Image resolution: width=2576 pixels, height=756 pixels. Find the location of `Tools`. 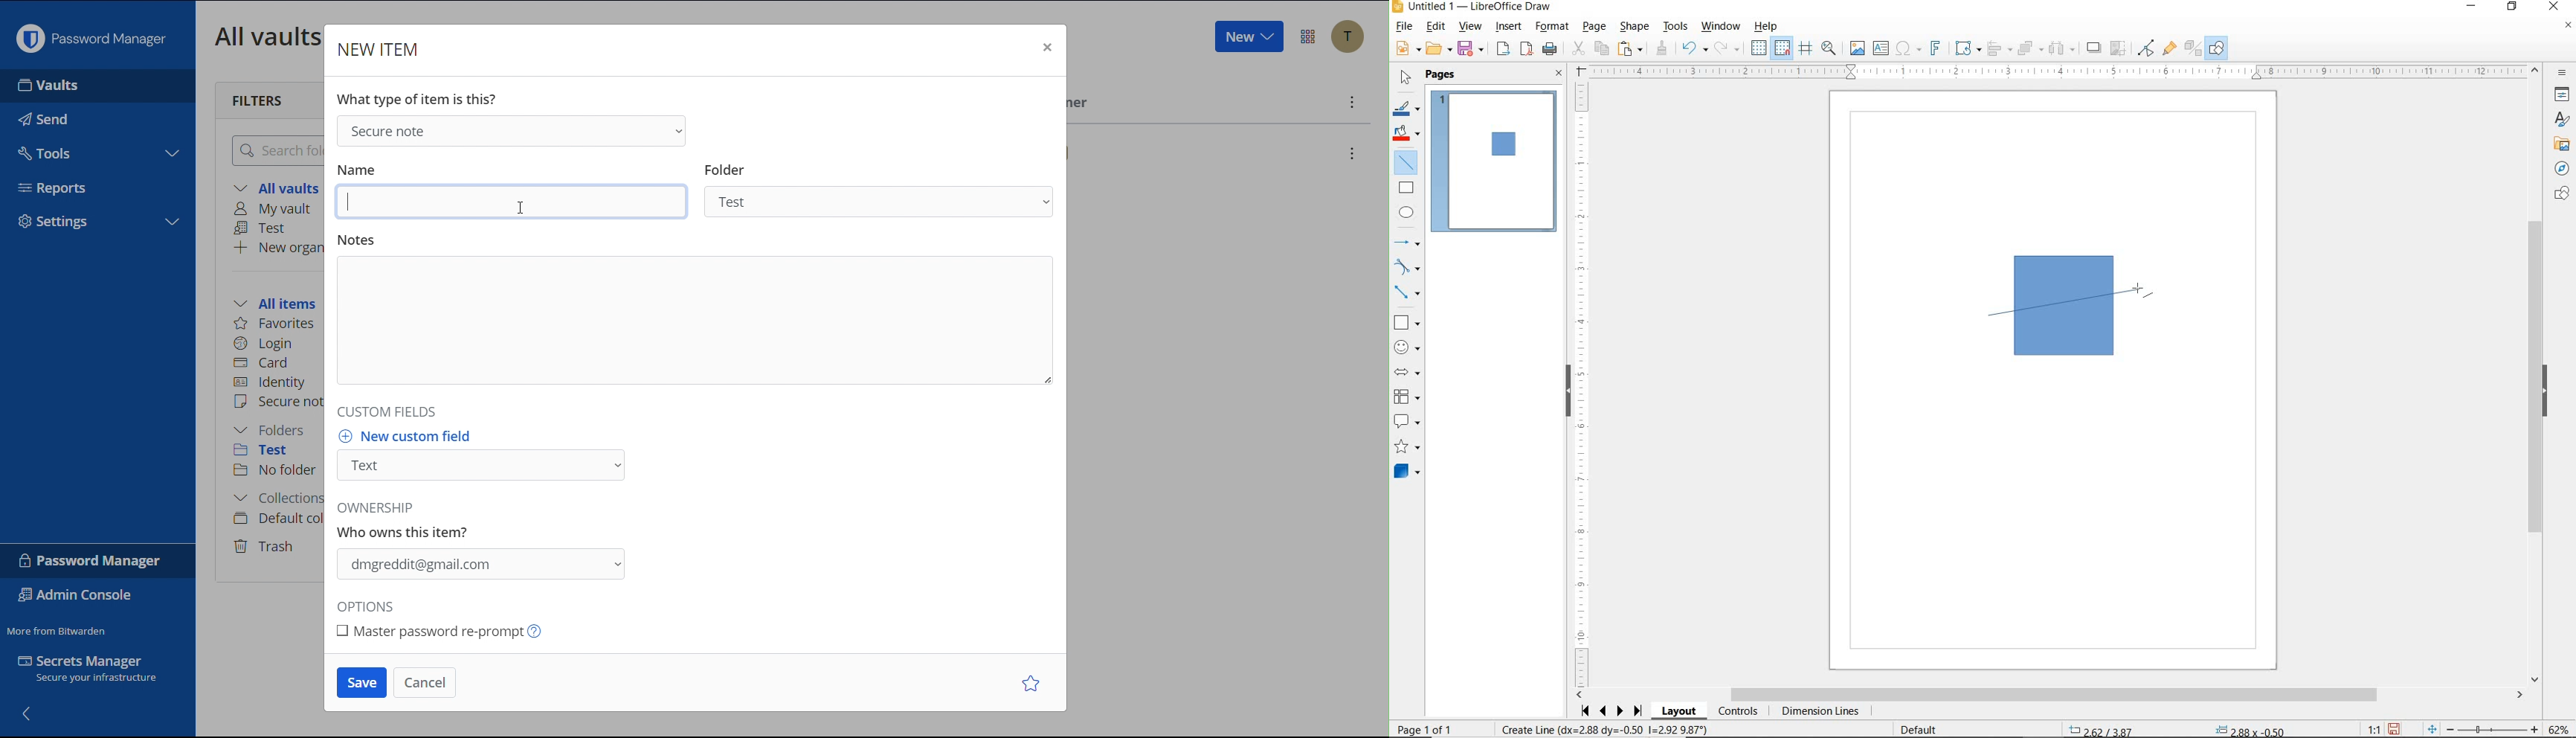

Tools is located at coordinates (46, 150).